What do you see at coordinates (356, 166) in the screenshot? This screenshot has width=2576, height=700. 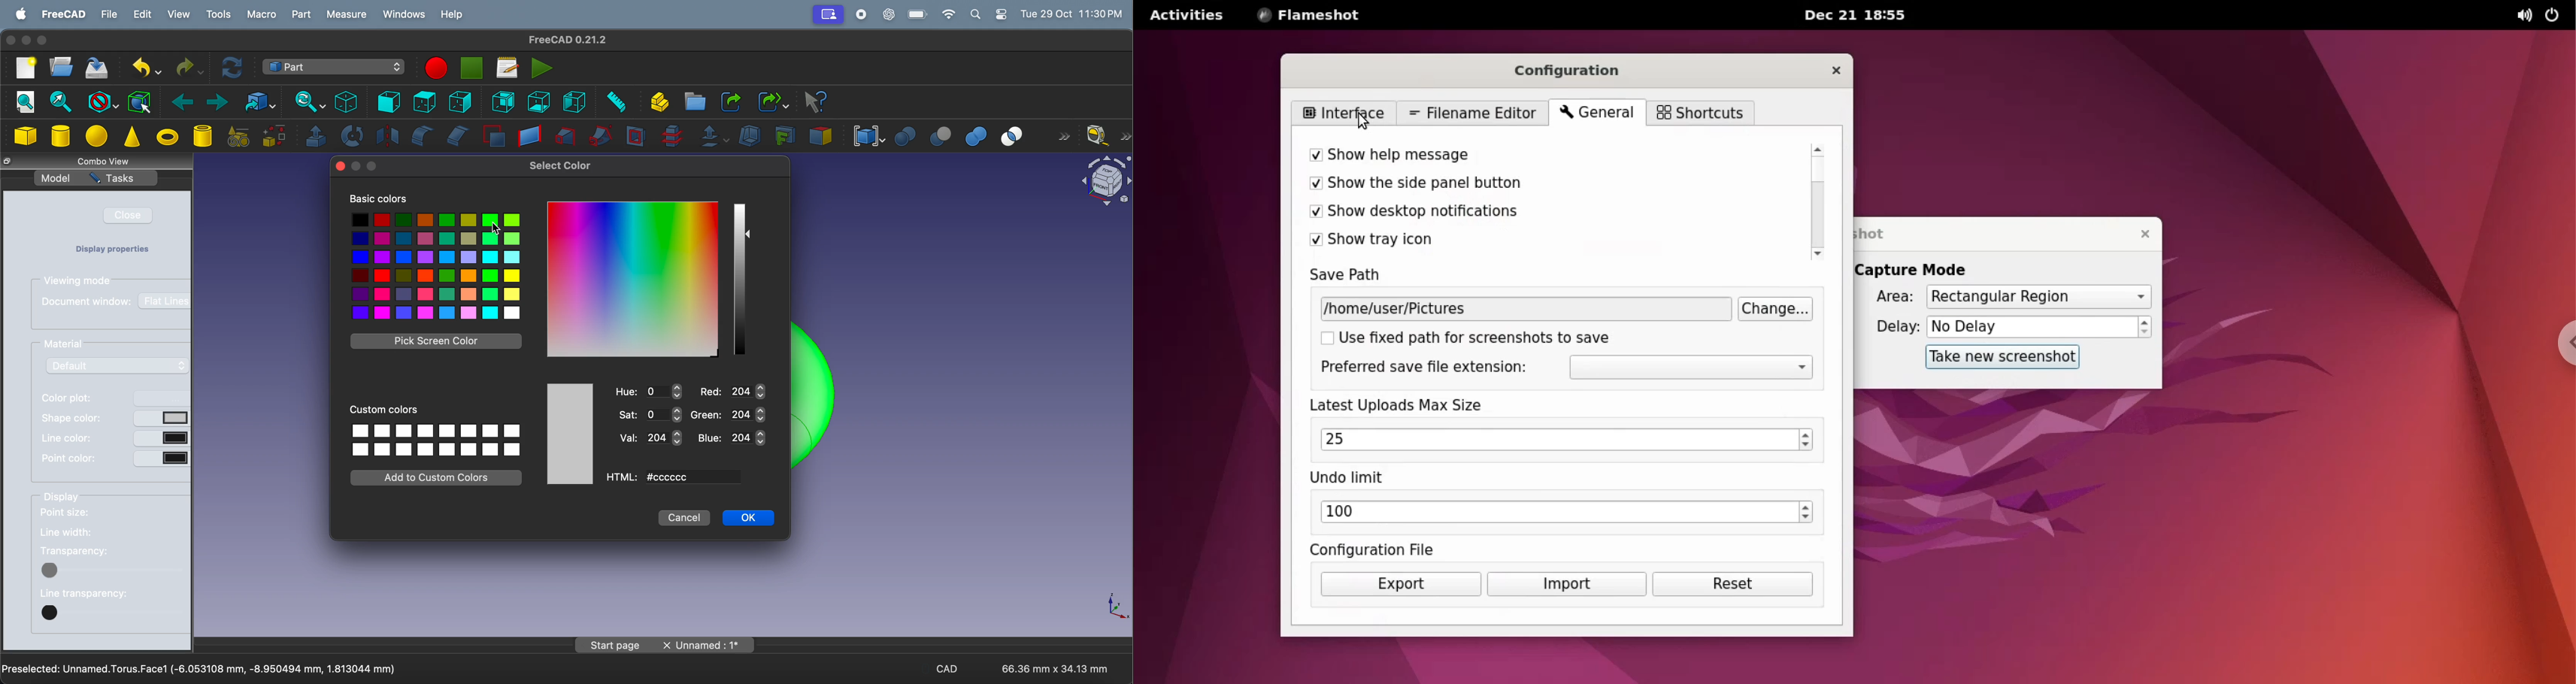 I see `minimize` at bounding box center [356, 166].